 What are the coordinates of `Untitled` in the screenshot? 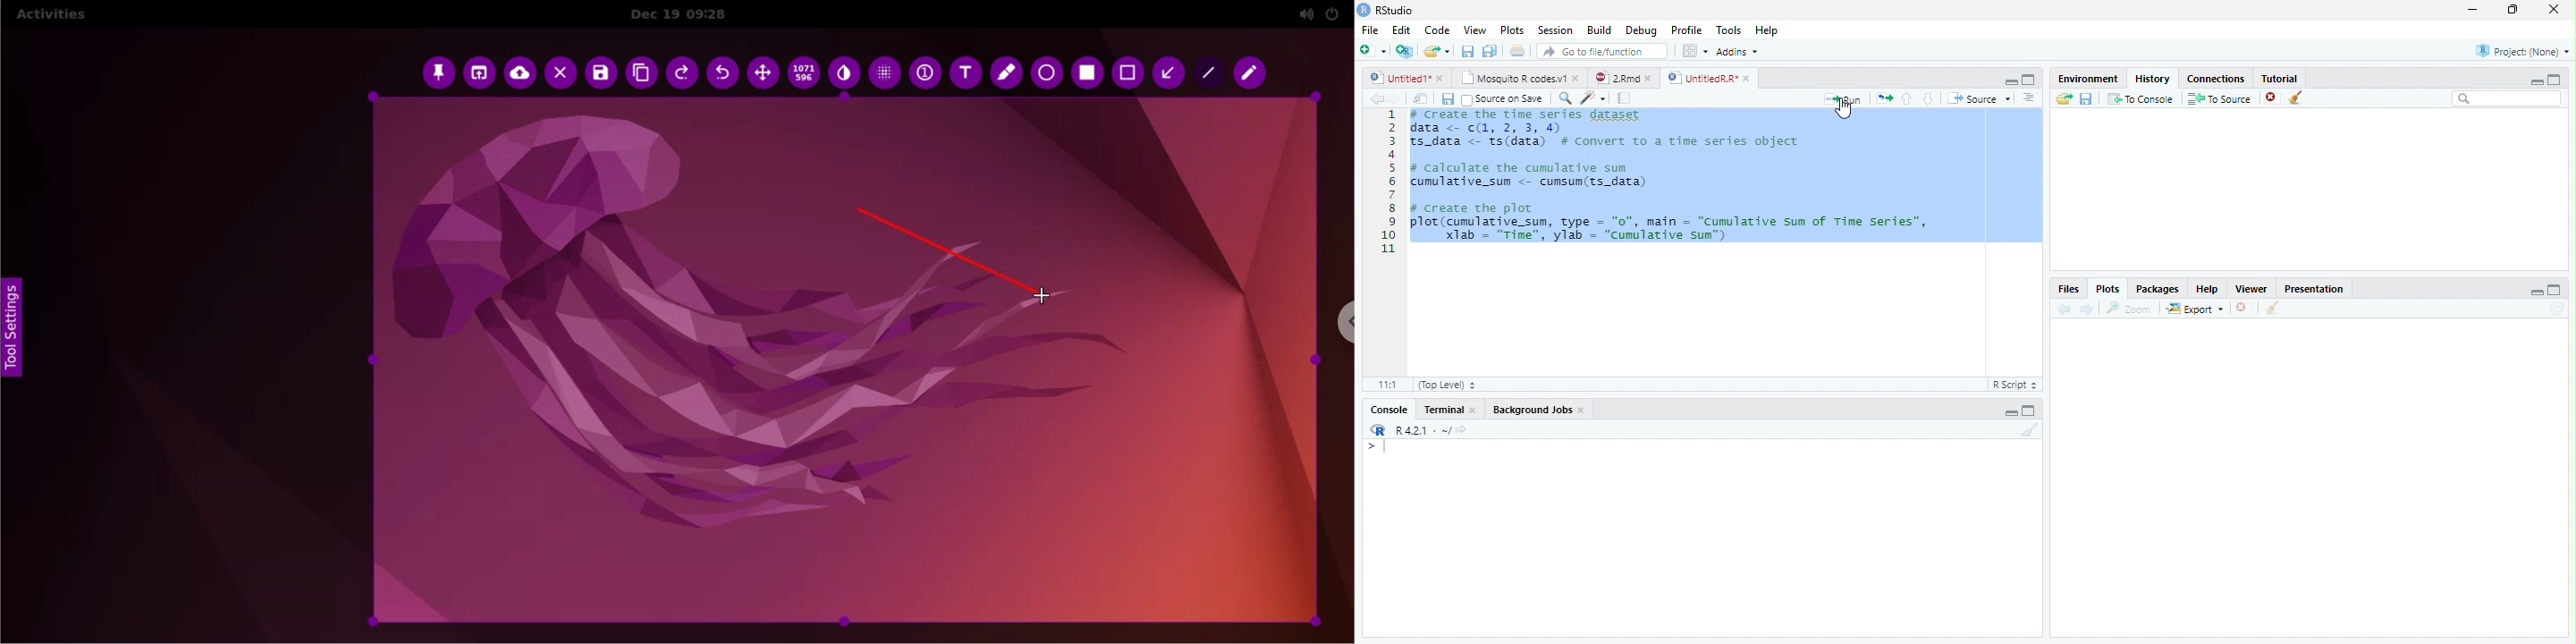 It's located at (1406, 79).